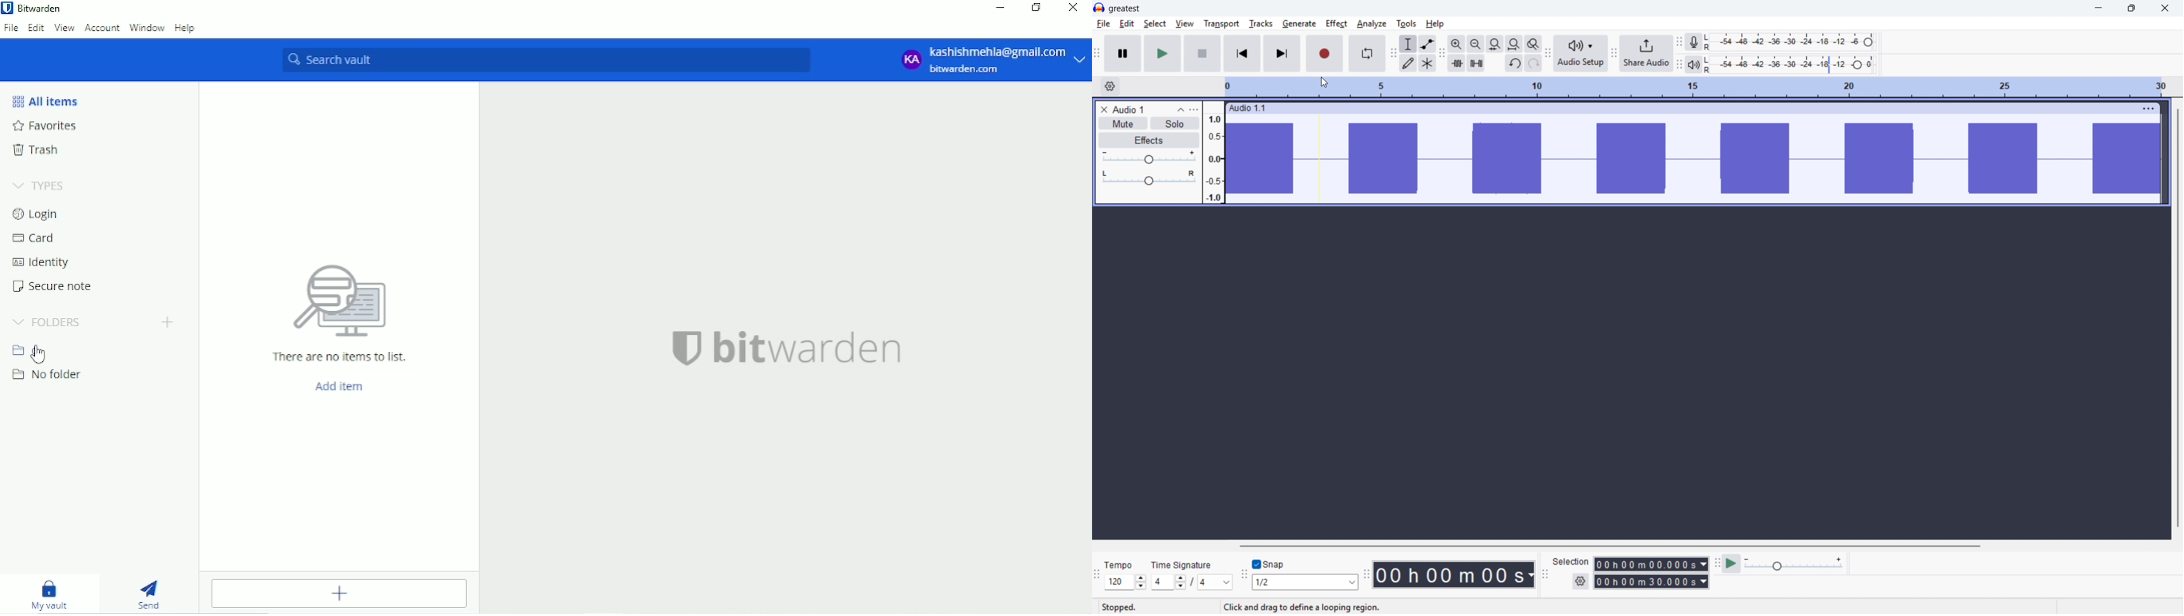 The image size is (2184, 616). Describe the element at coordinates (1713, 108) in the screenshot. I see `Click to drag ` at that location.